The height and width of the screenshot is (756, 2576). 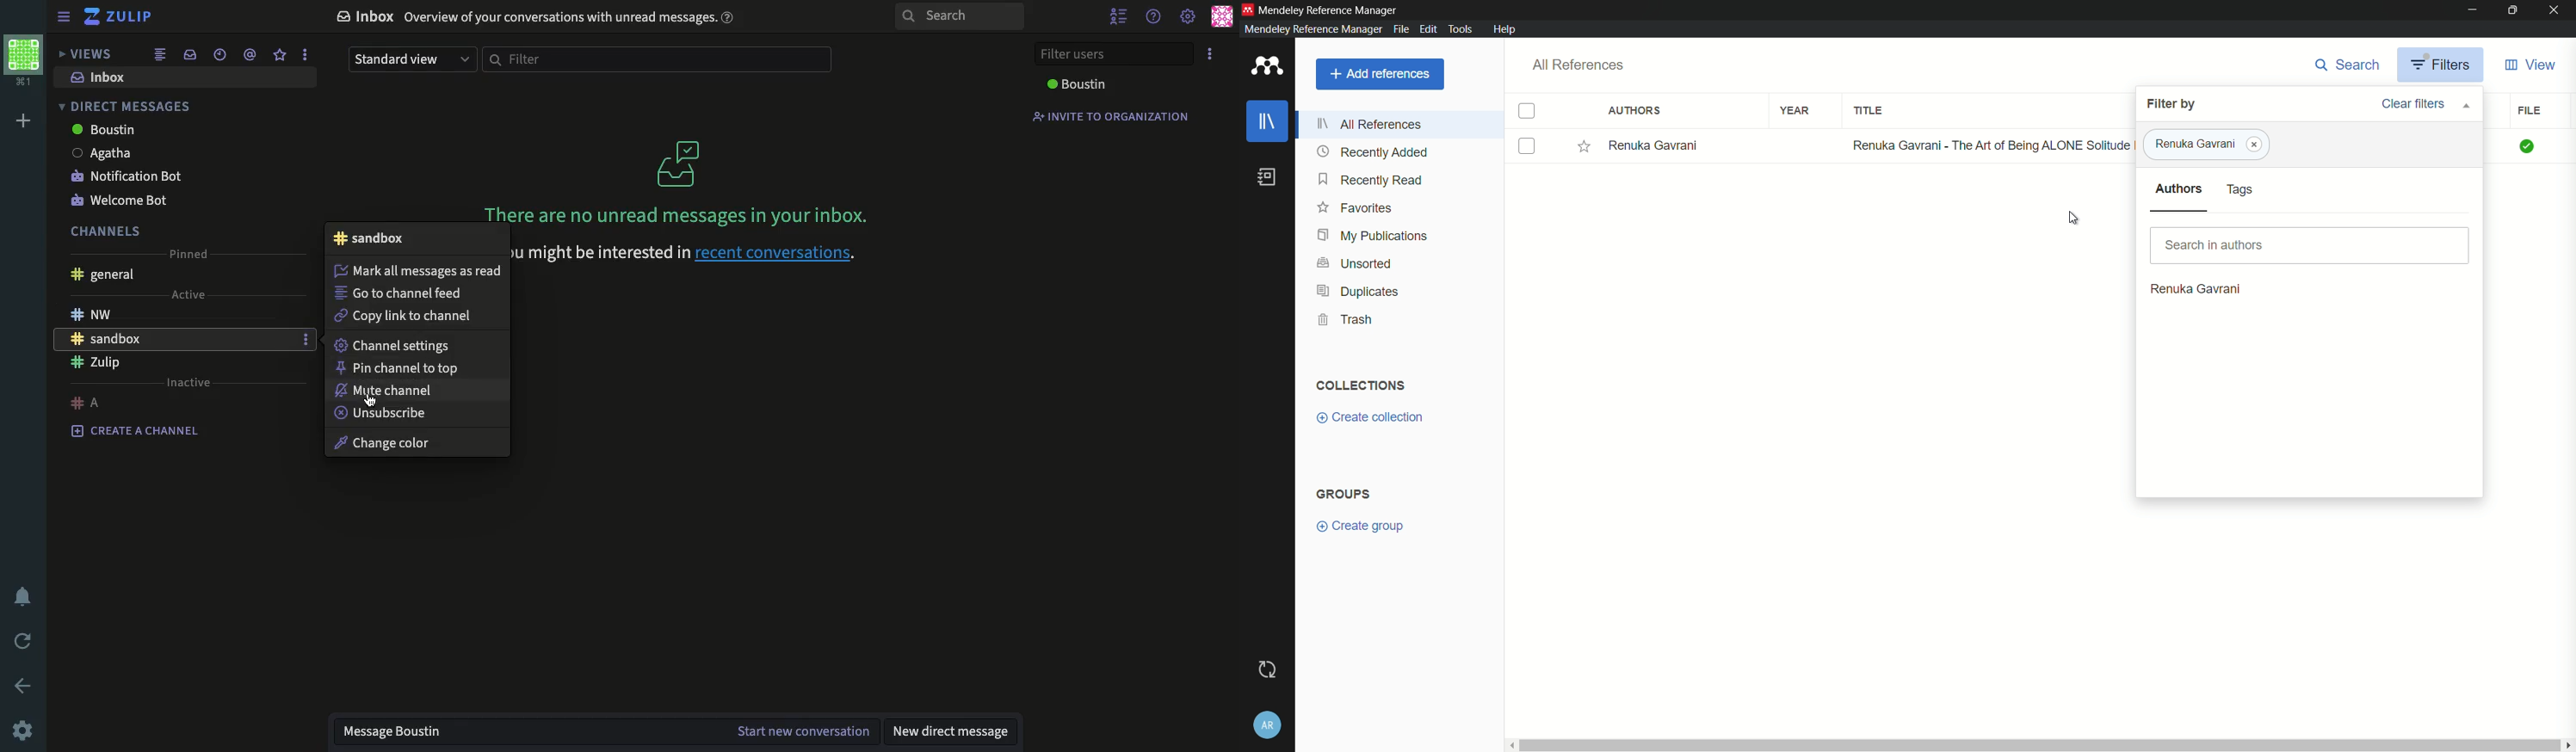 What do you see at coordinates (1581, 65) in the screenshot?
I see `all references` at bounding box center [1581, 65].